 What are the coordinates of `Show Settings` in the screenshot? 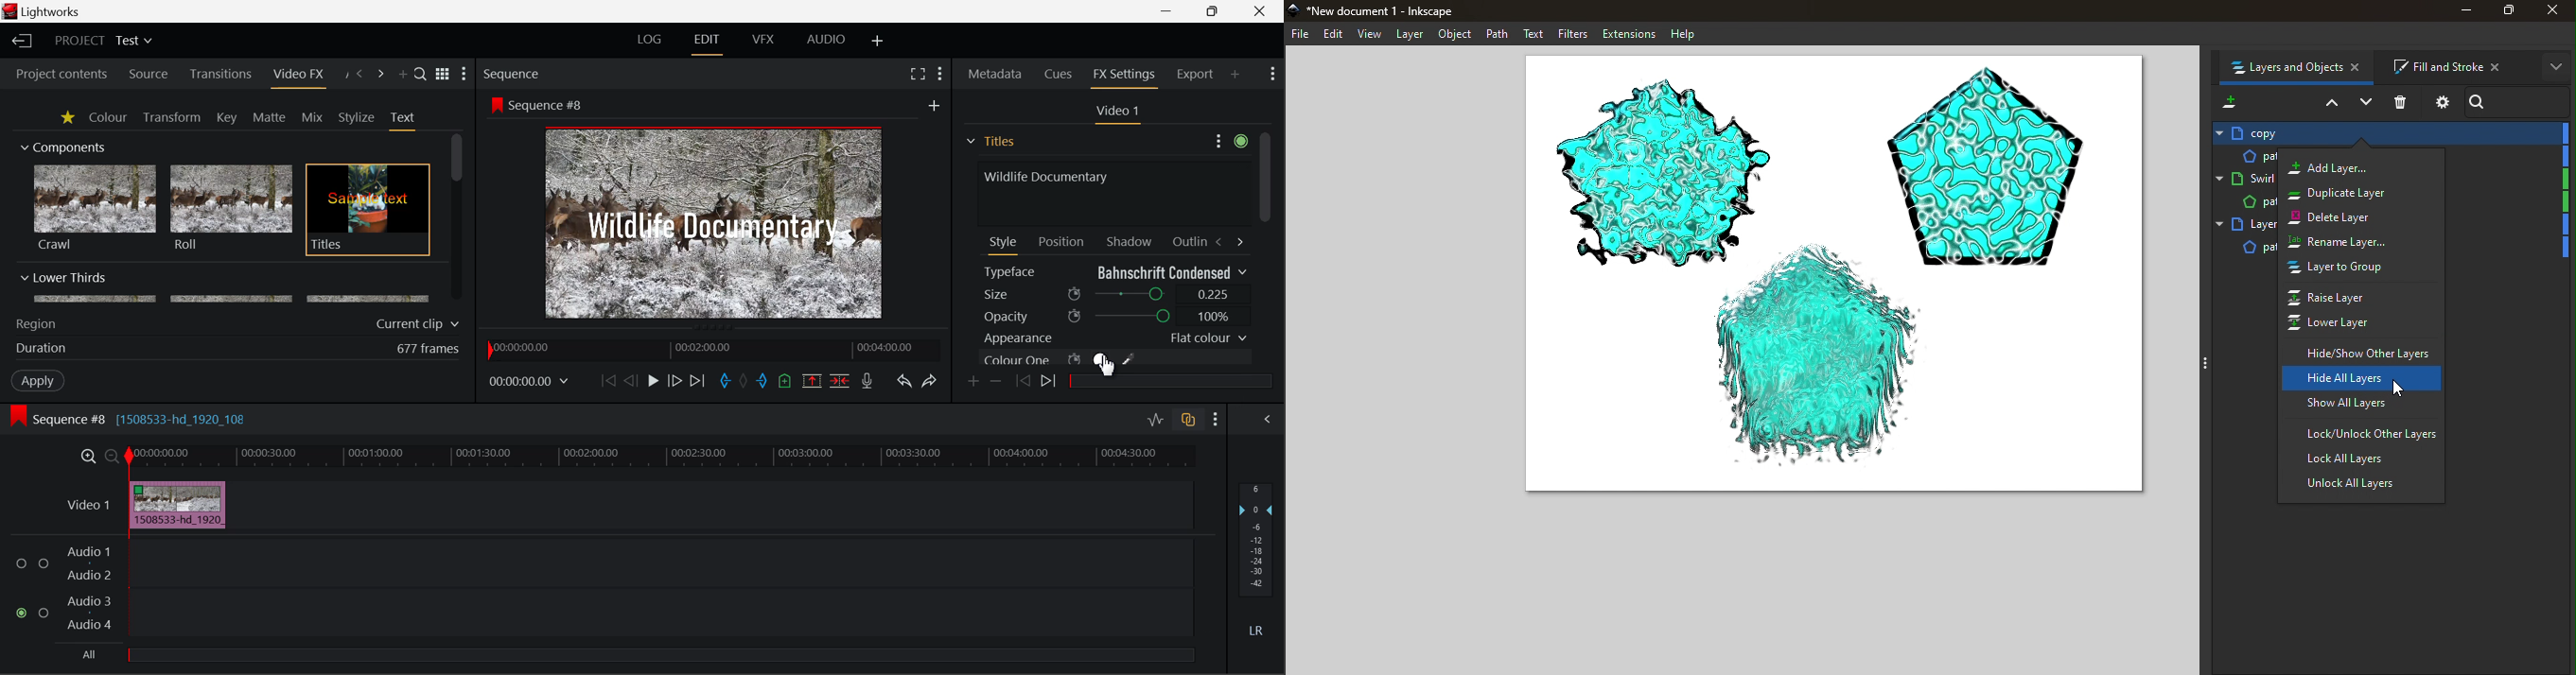 It's located at (1216, 420).